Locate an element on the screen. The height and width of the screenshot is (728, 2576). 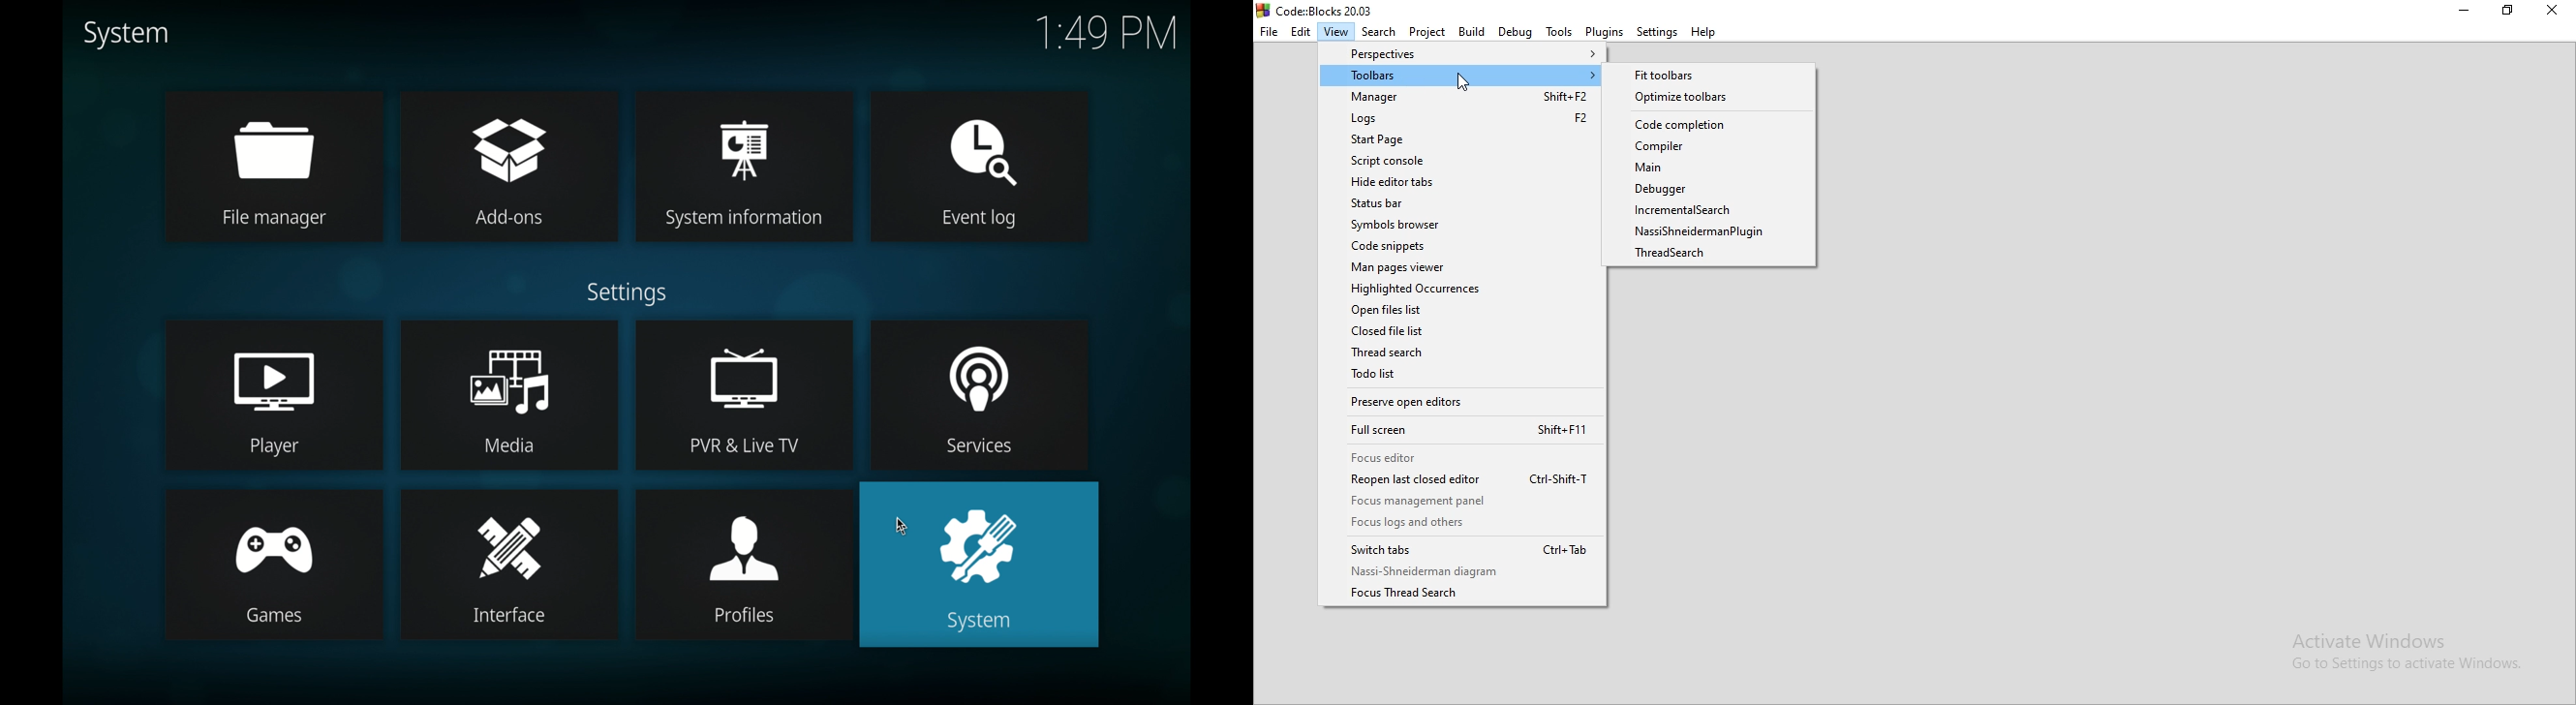
Thread Search is located at coordinates (1467, 355).